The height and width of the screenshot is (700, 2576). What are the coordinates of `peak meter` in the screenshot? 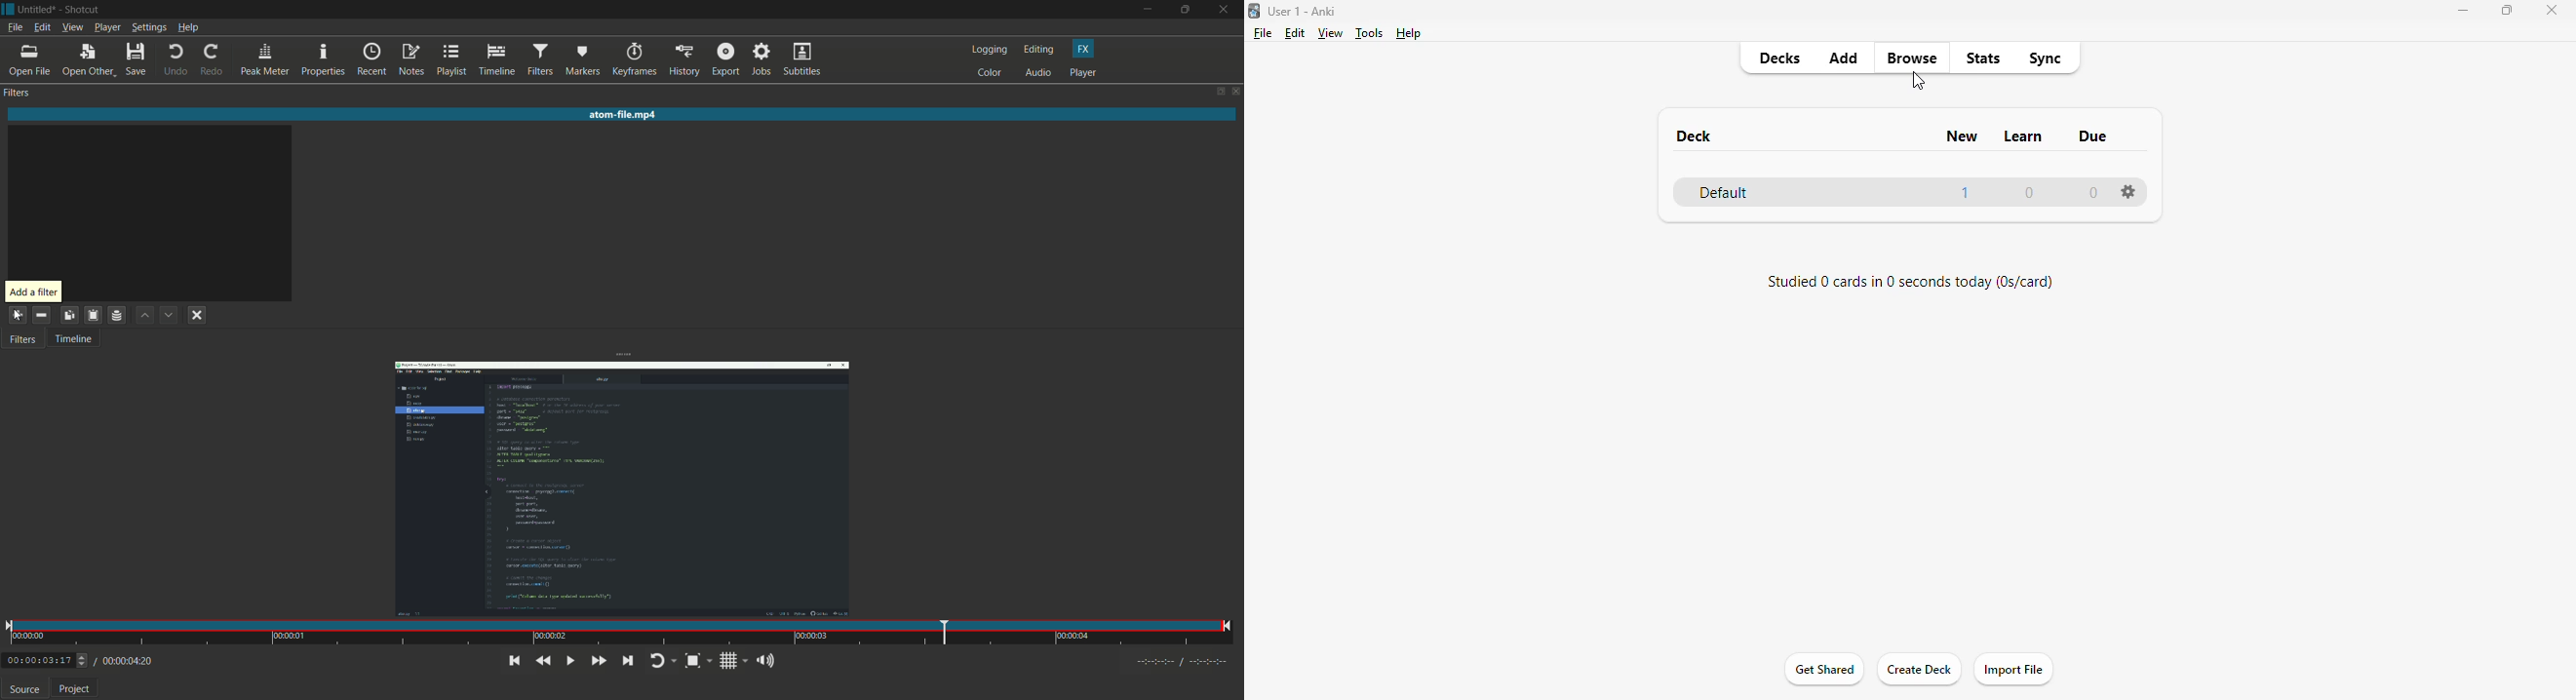 It's located at (265, 60).